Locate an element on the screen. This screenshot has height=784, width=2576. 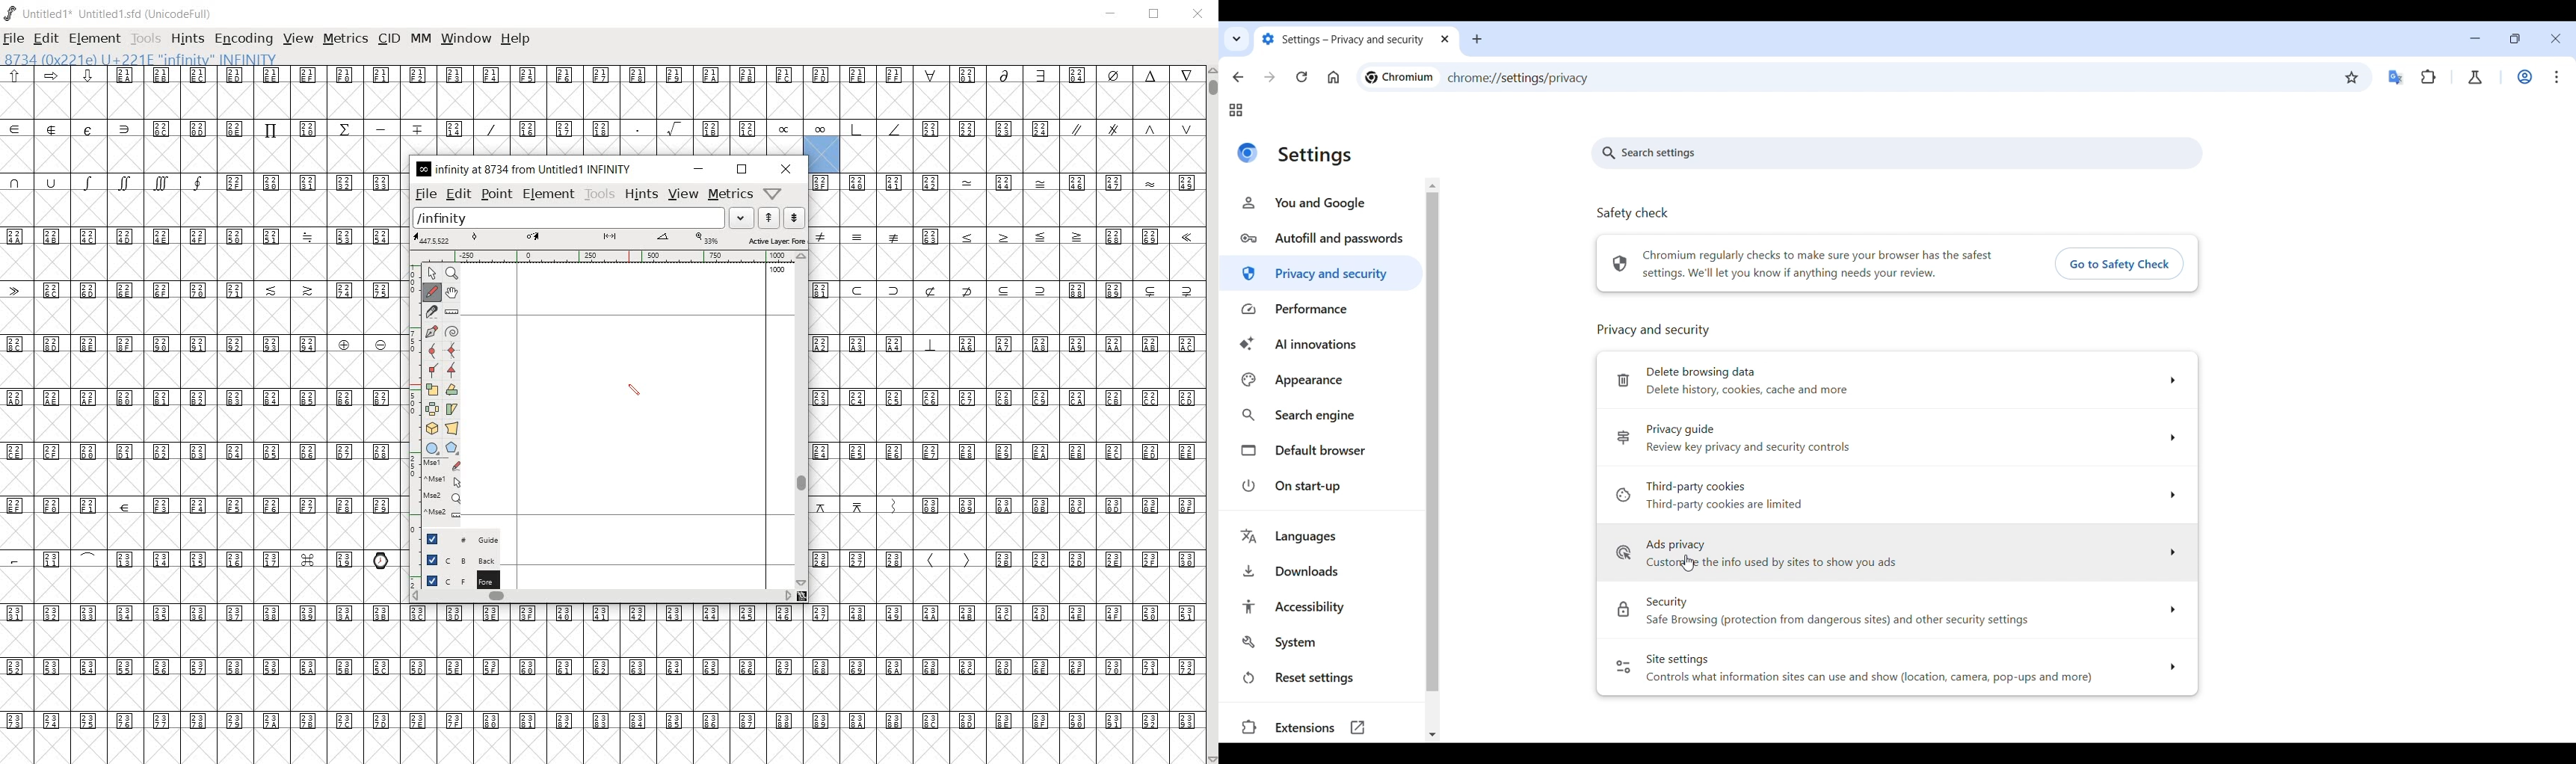
symbols is located at coordinates (1131, 127).